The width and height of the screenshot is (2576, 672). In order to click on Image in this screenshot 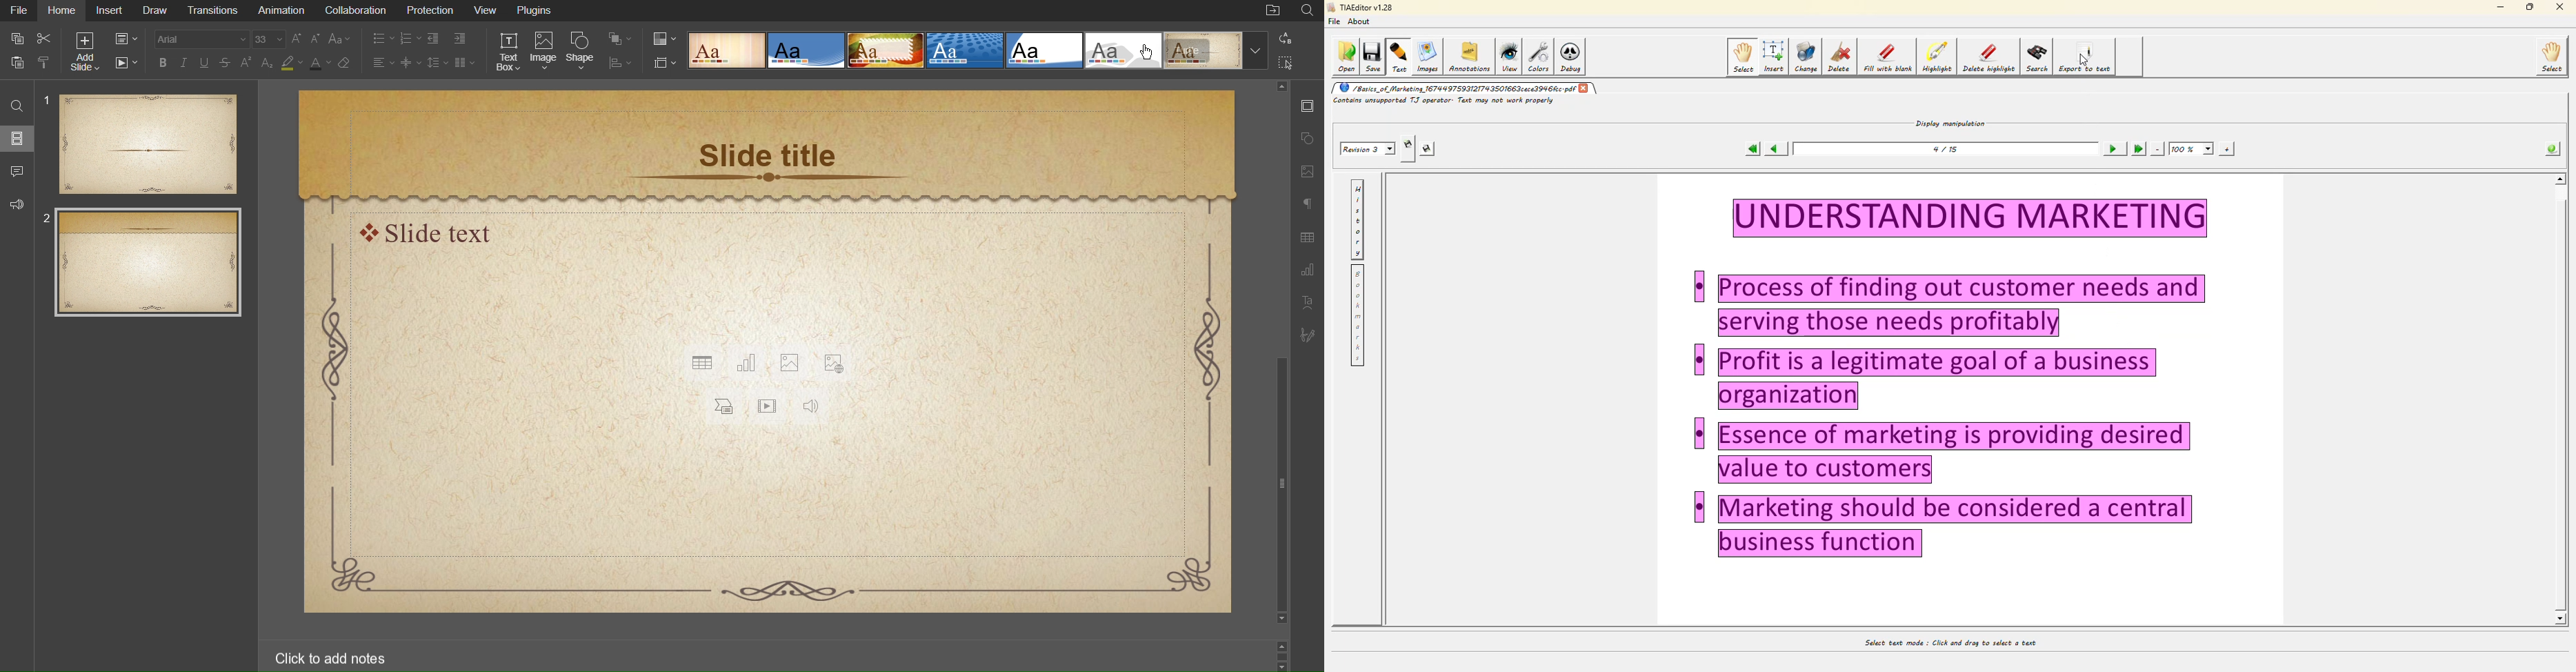, I will do `click(544, 52)`.